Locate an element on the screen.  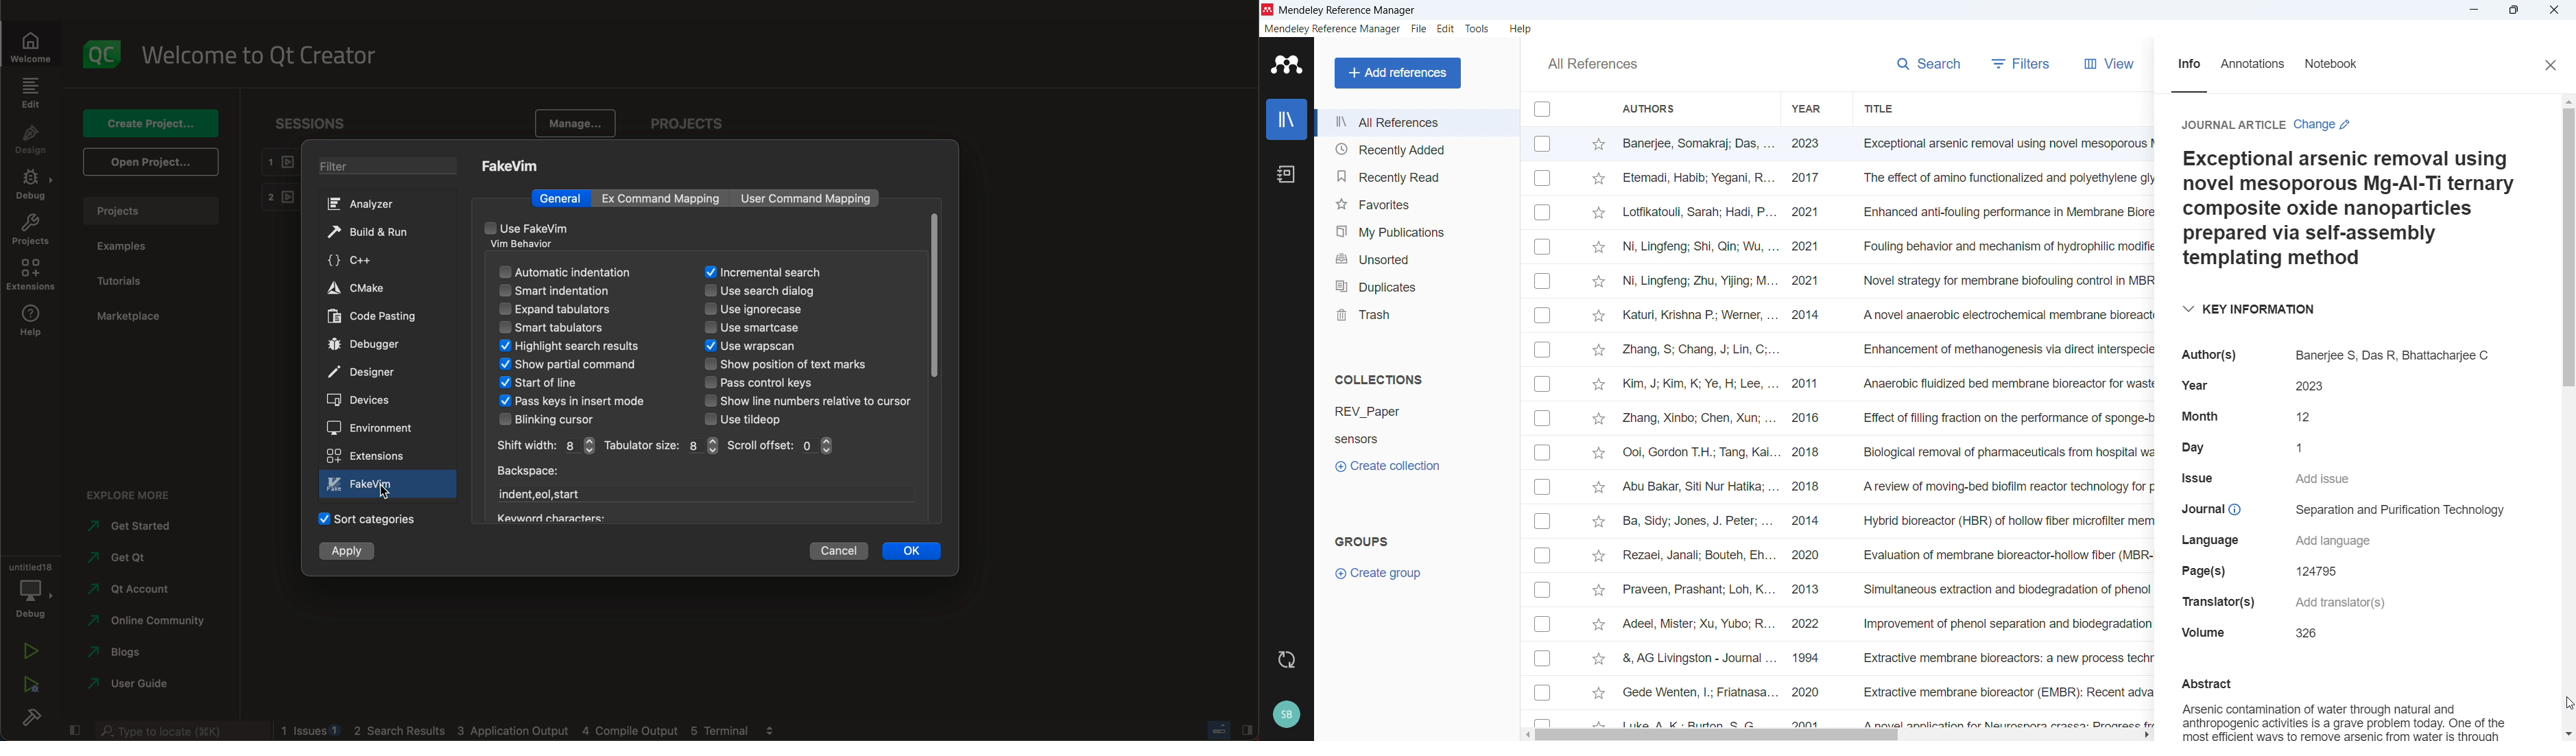
filters is located at coordinates (2024, 64).